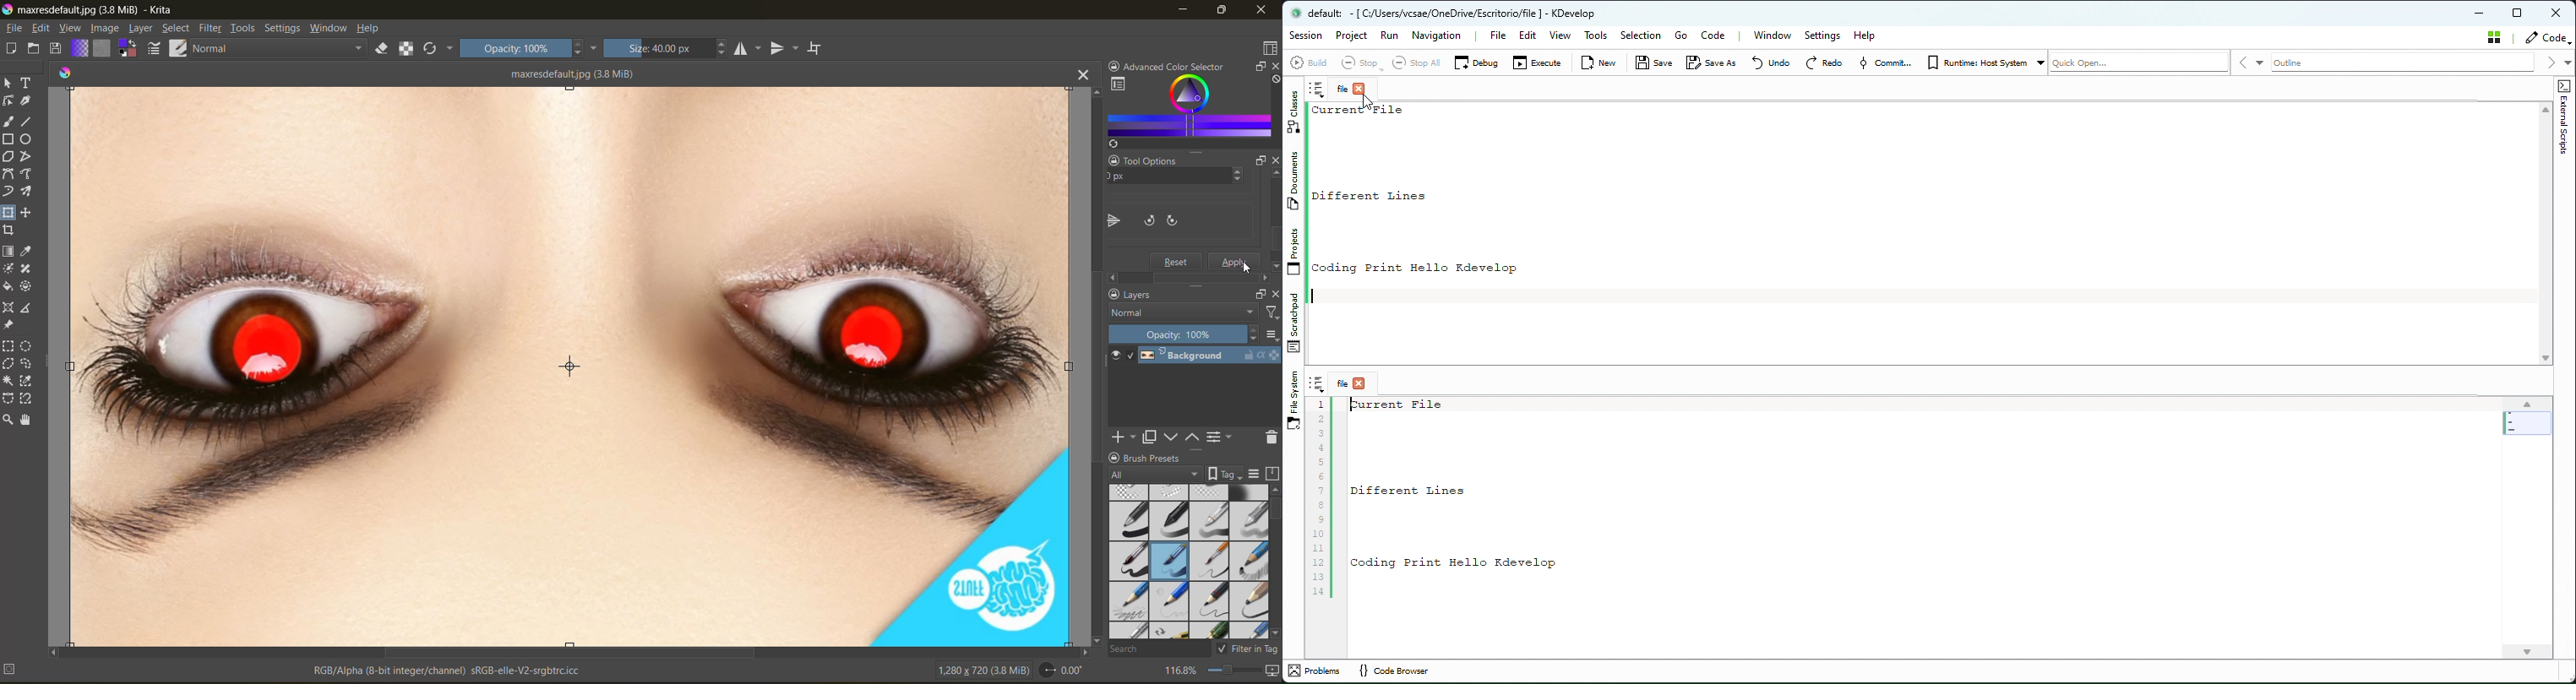 The image size is (2576, 700). What do you see at coordinates (1184, 333) in the screenshot?
I see `opacity` at bounding box center [1184, 333].